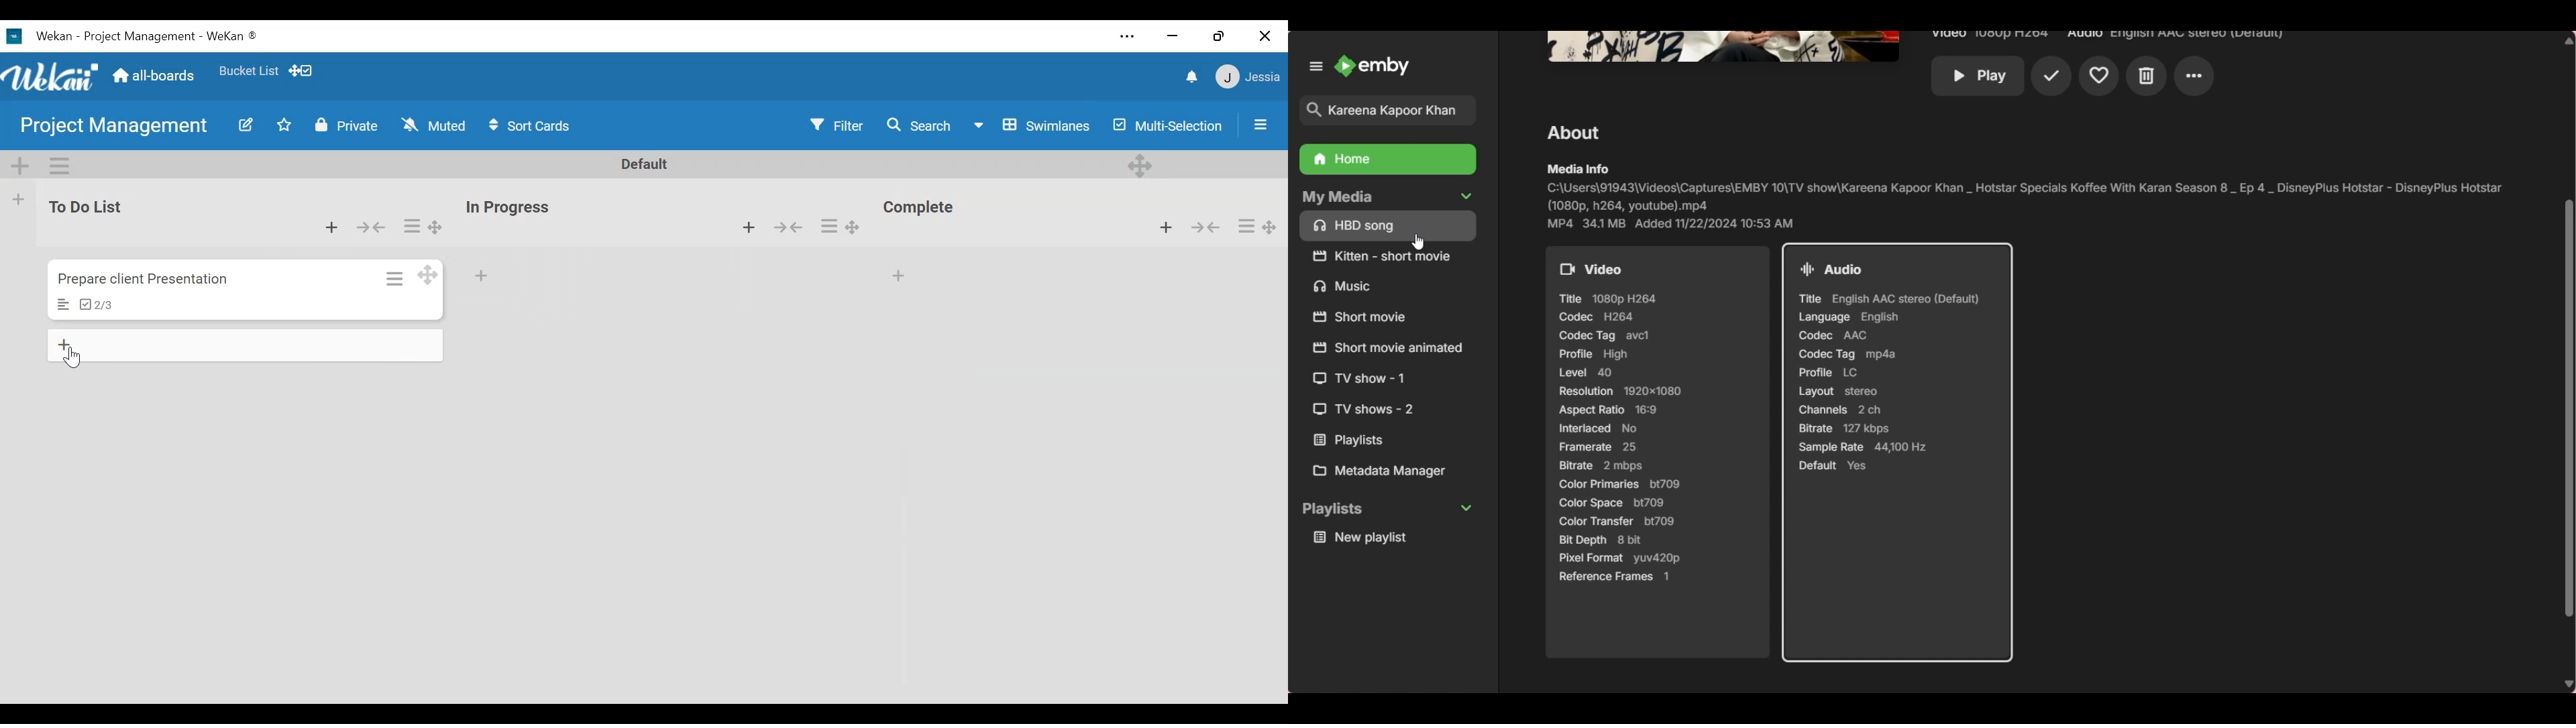 This screenshot has width=2576, height=728. What do you see at coordinates (1419, 241) in the screenshot?
I see `Cursor position unchanged` at bounding box center [1419, 241].